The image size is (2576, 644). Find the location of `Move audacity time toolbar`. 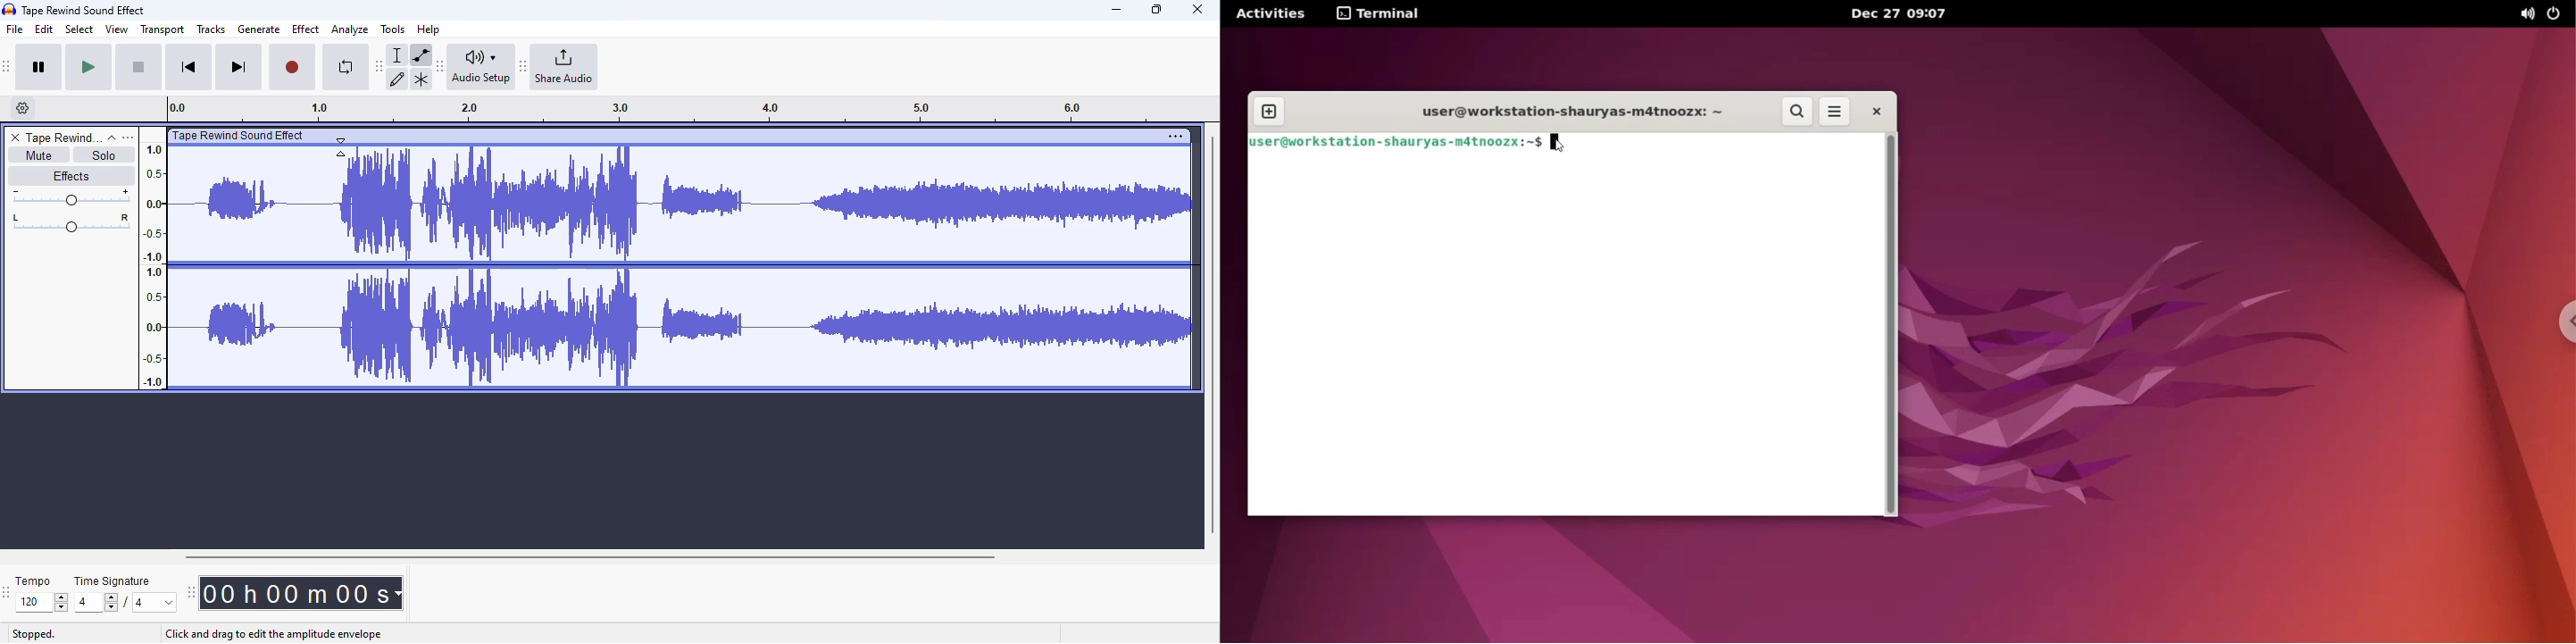

Move audacity time toolbar is located at coordinates (190, 592).